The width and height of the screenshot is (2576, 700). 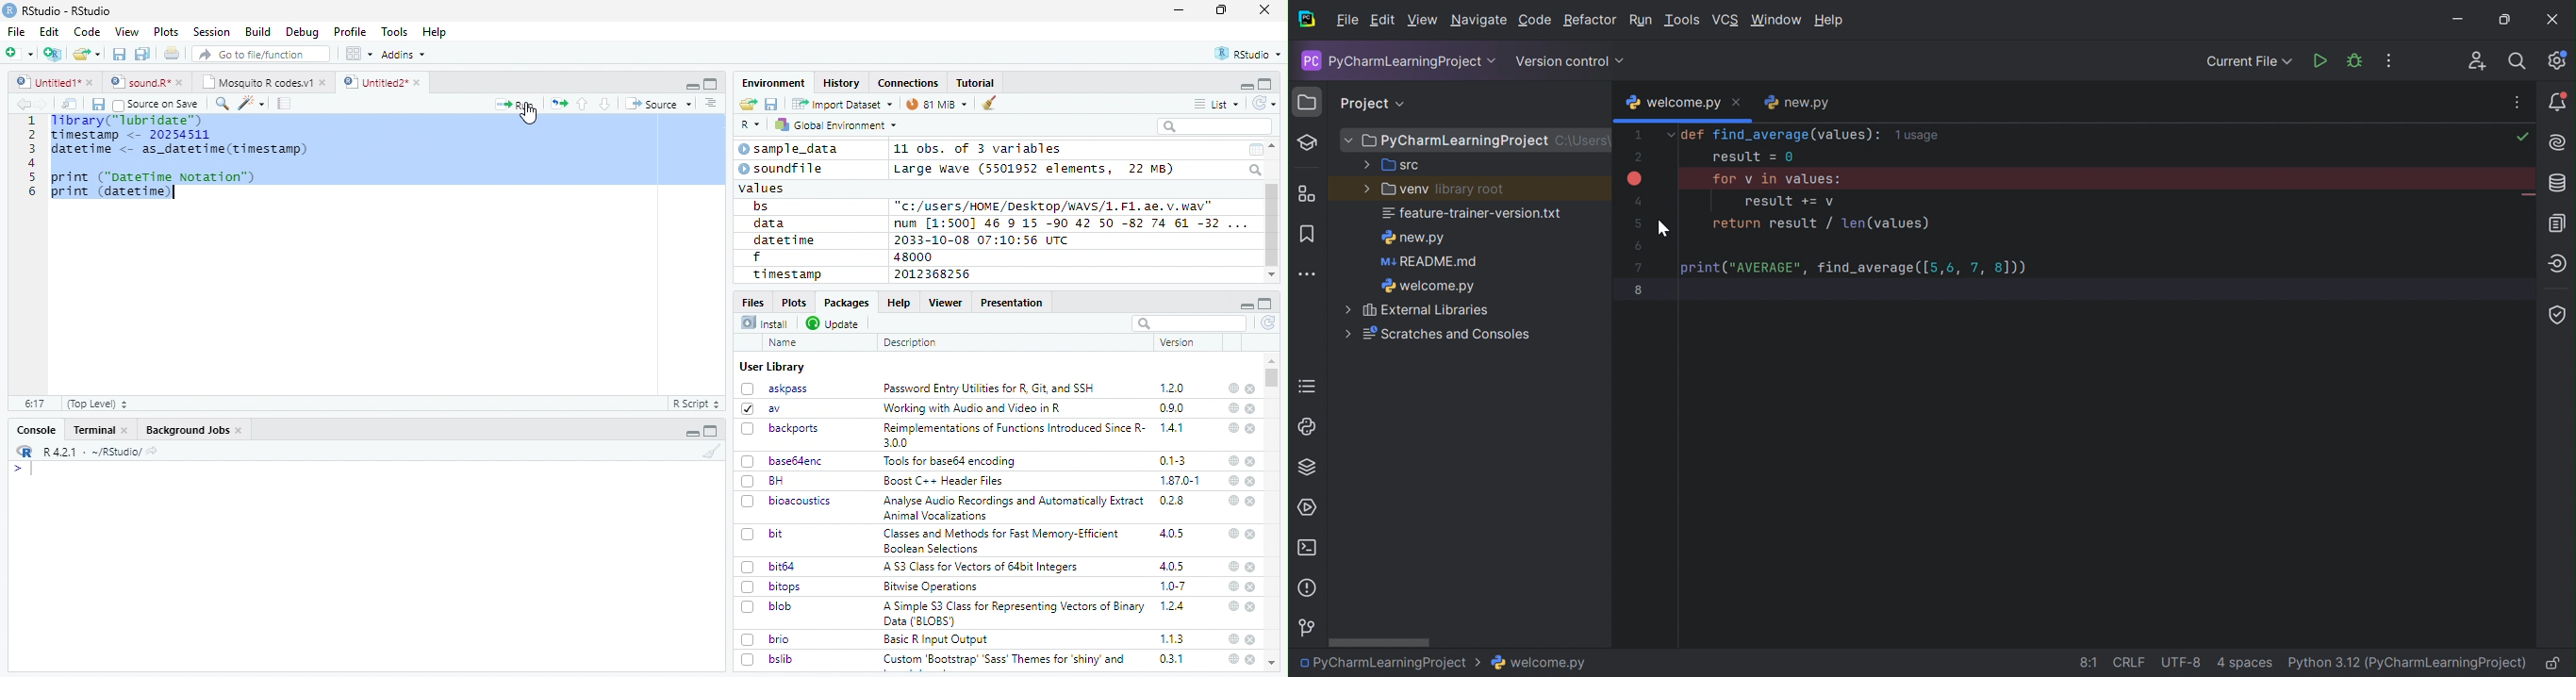 What do you see at coordinates (9, 10) in the screenshot?
I see `logo` at bounding box center [9, 10].